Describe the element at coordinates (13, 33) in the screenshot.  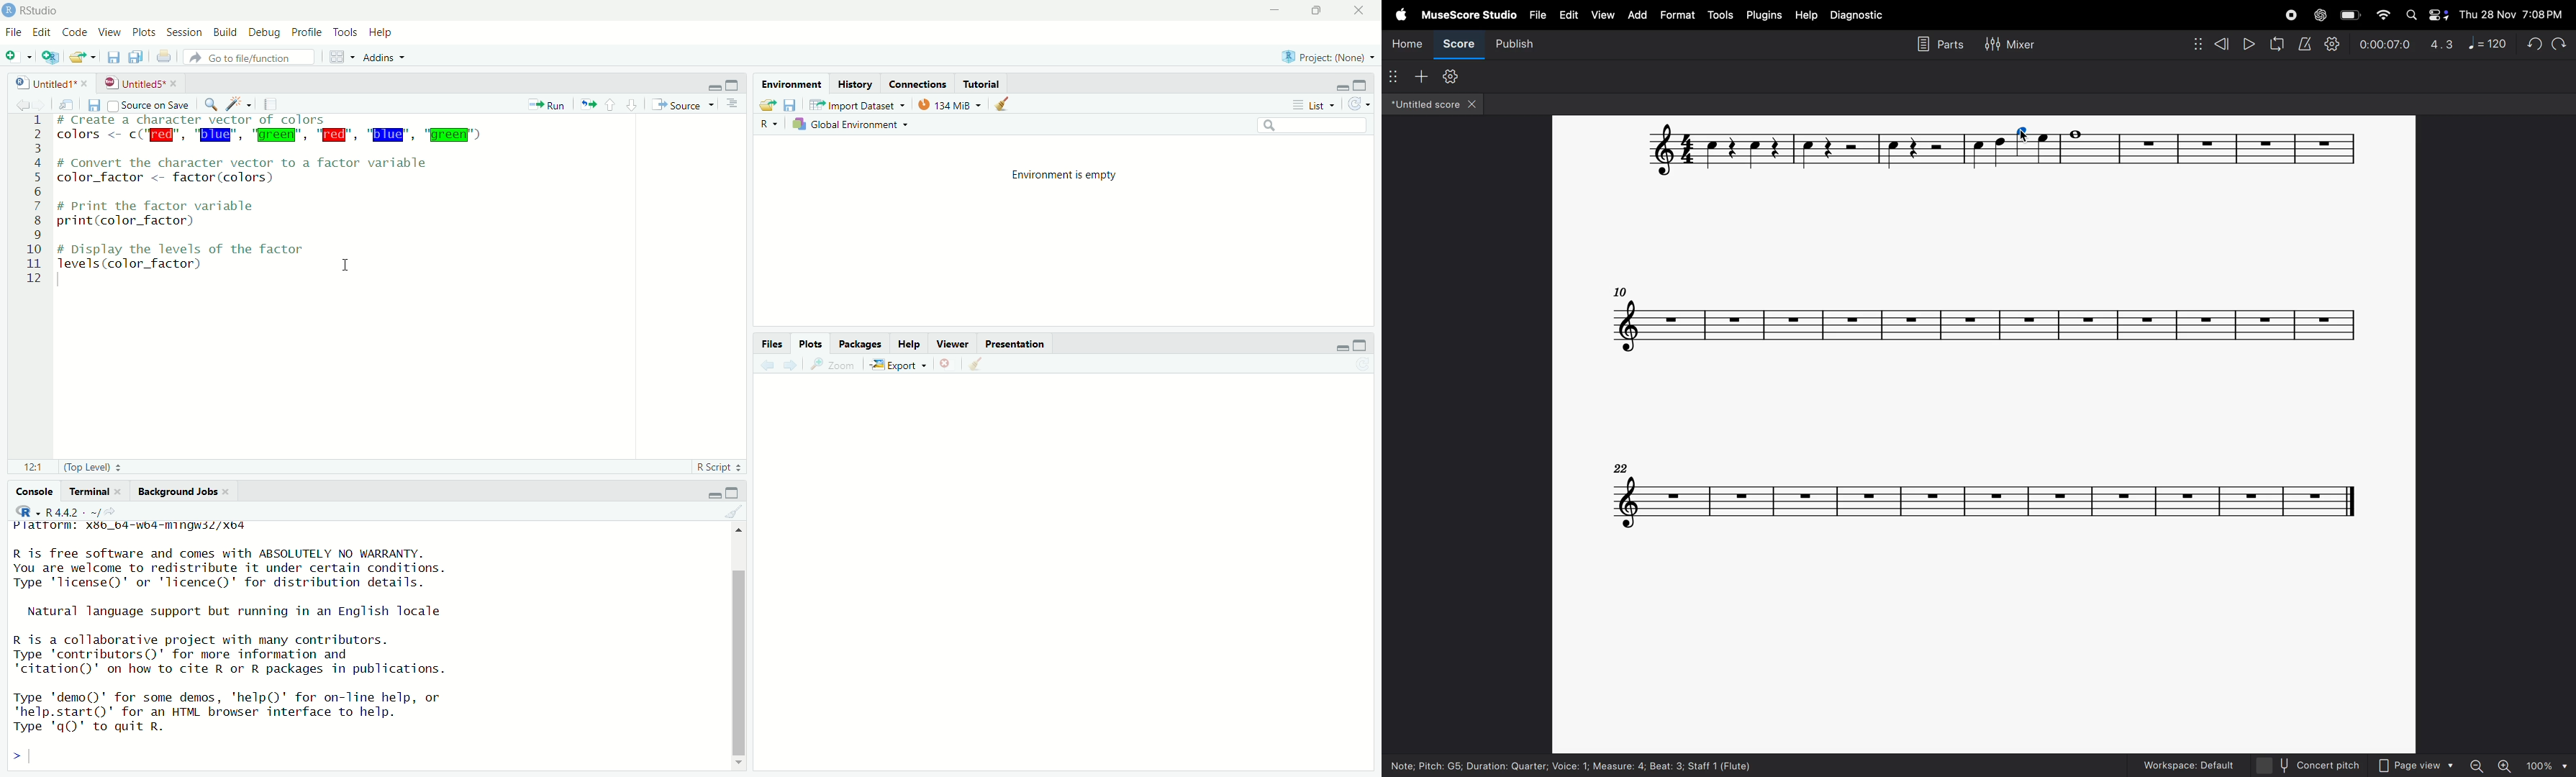
I see `file` at that location.